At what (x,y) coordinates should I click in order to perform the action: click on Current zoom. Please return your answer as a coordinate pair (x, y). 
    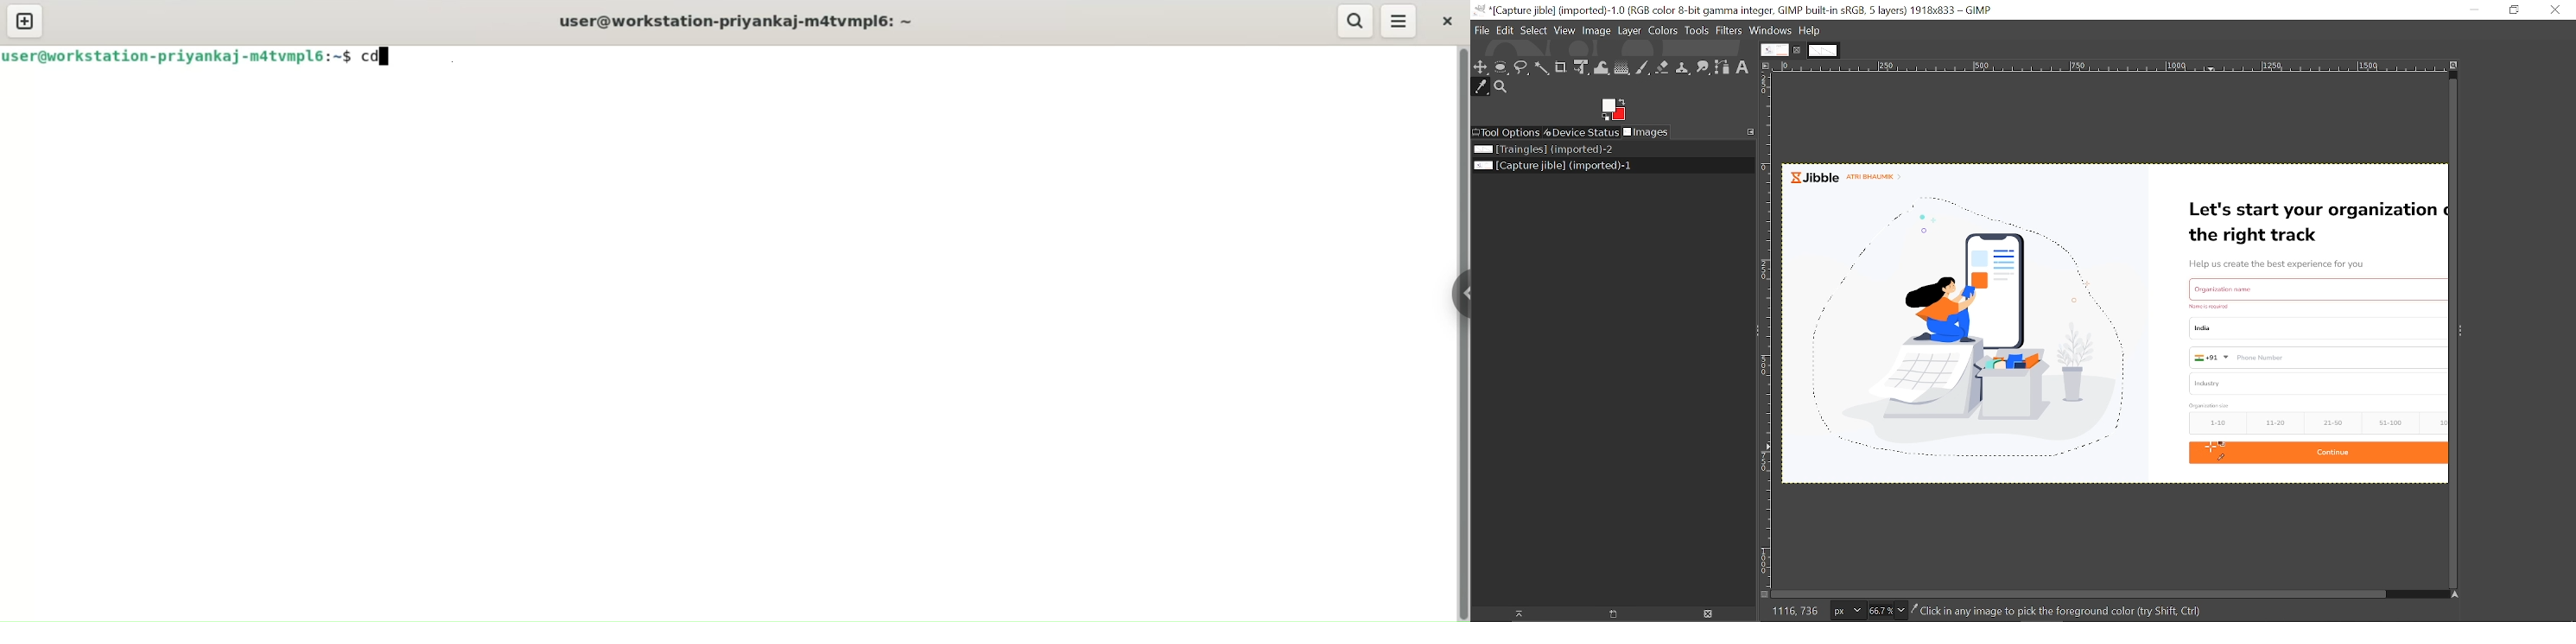
    Looking at the image, I should click on (1881, 611).